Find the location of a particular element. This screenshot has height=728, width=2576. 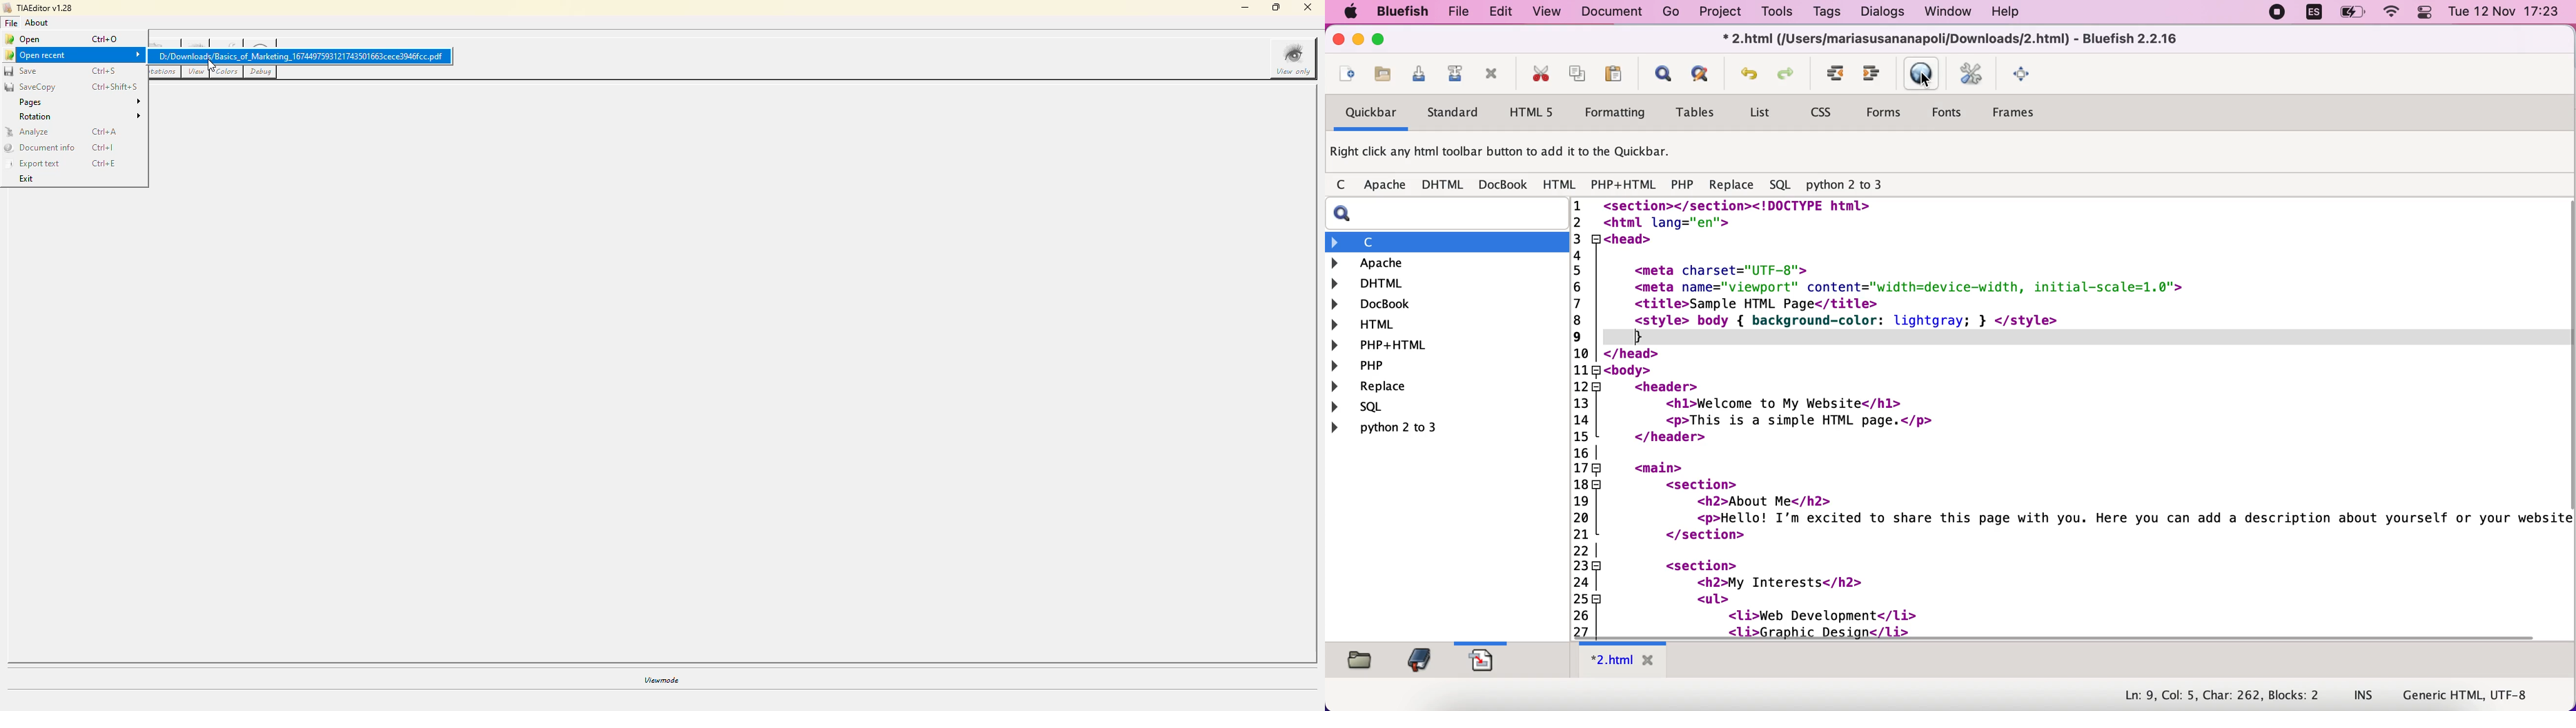

search bar is located at coordinates (1439, 215).